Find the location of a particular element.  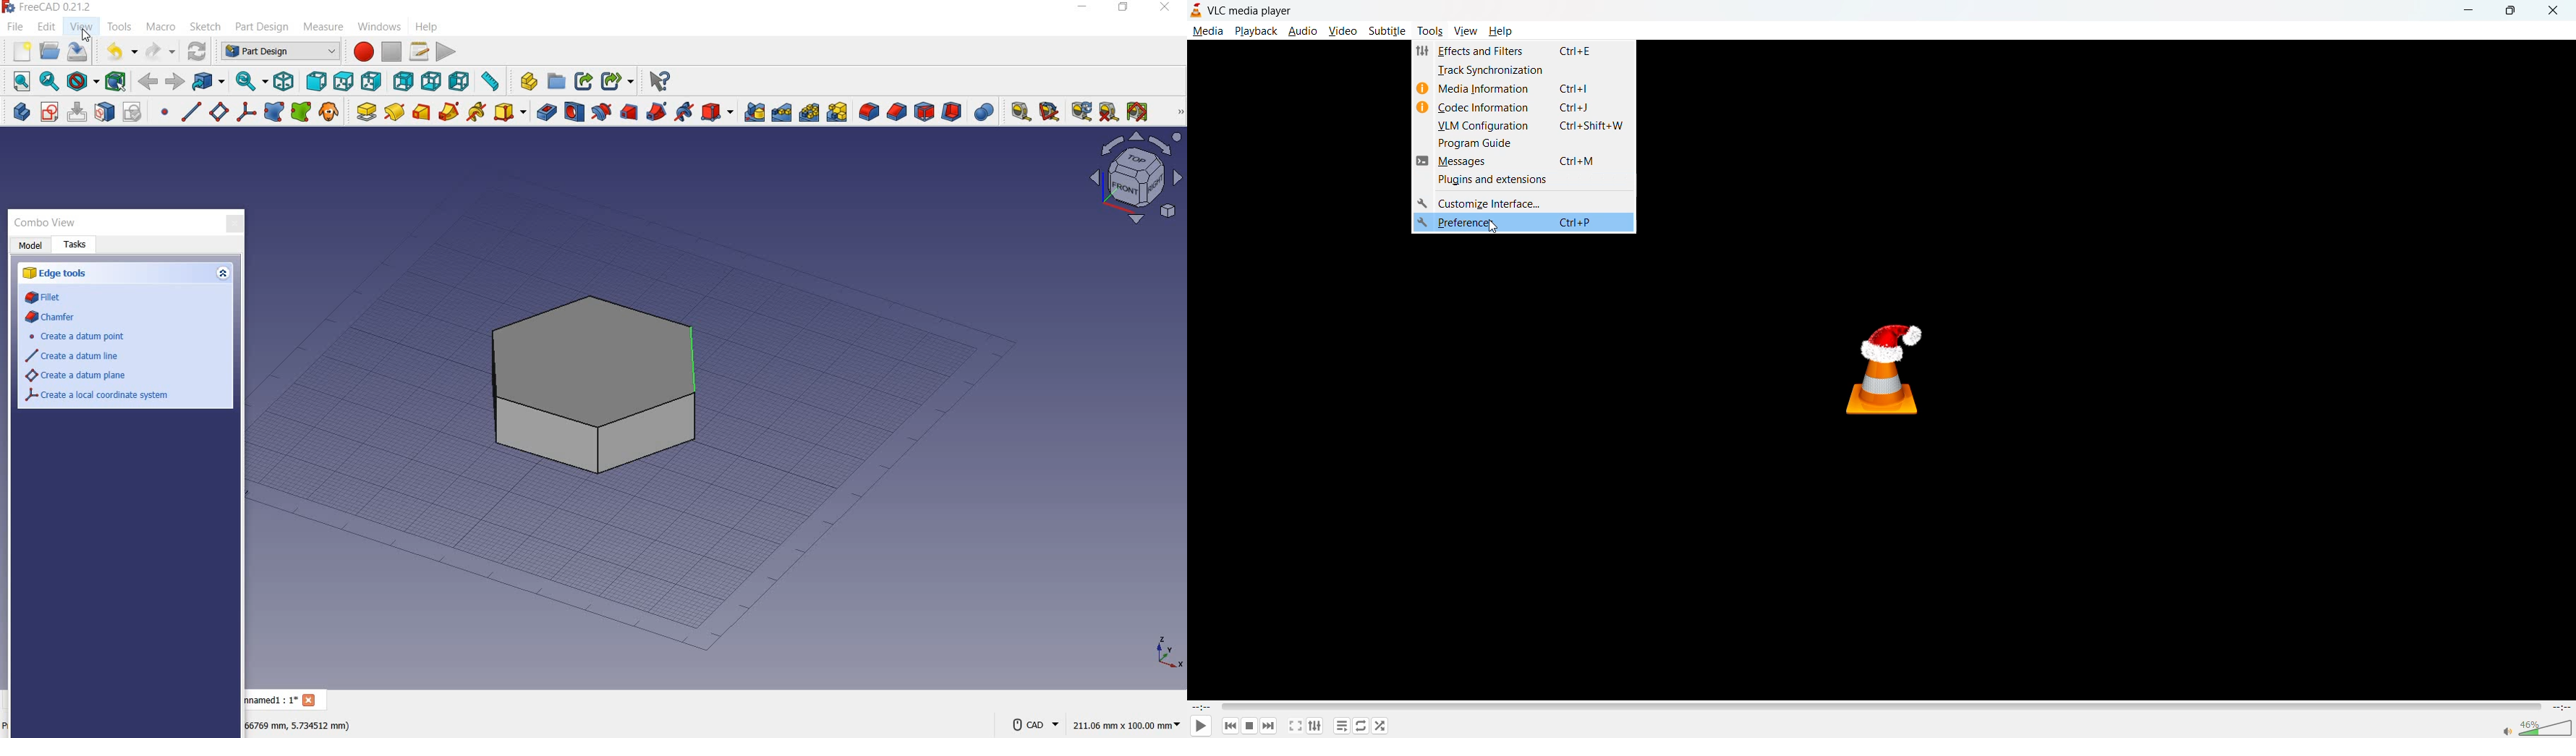

front is located at coordinates (316, 82).